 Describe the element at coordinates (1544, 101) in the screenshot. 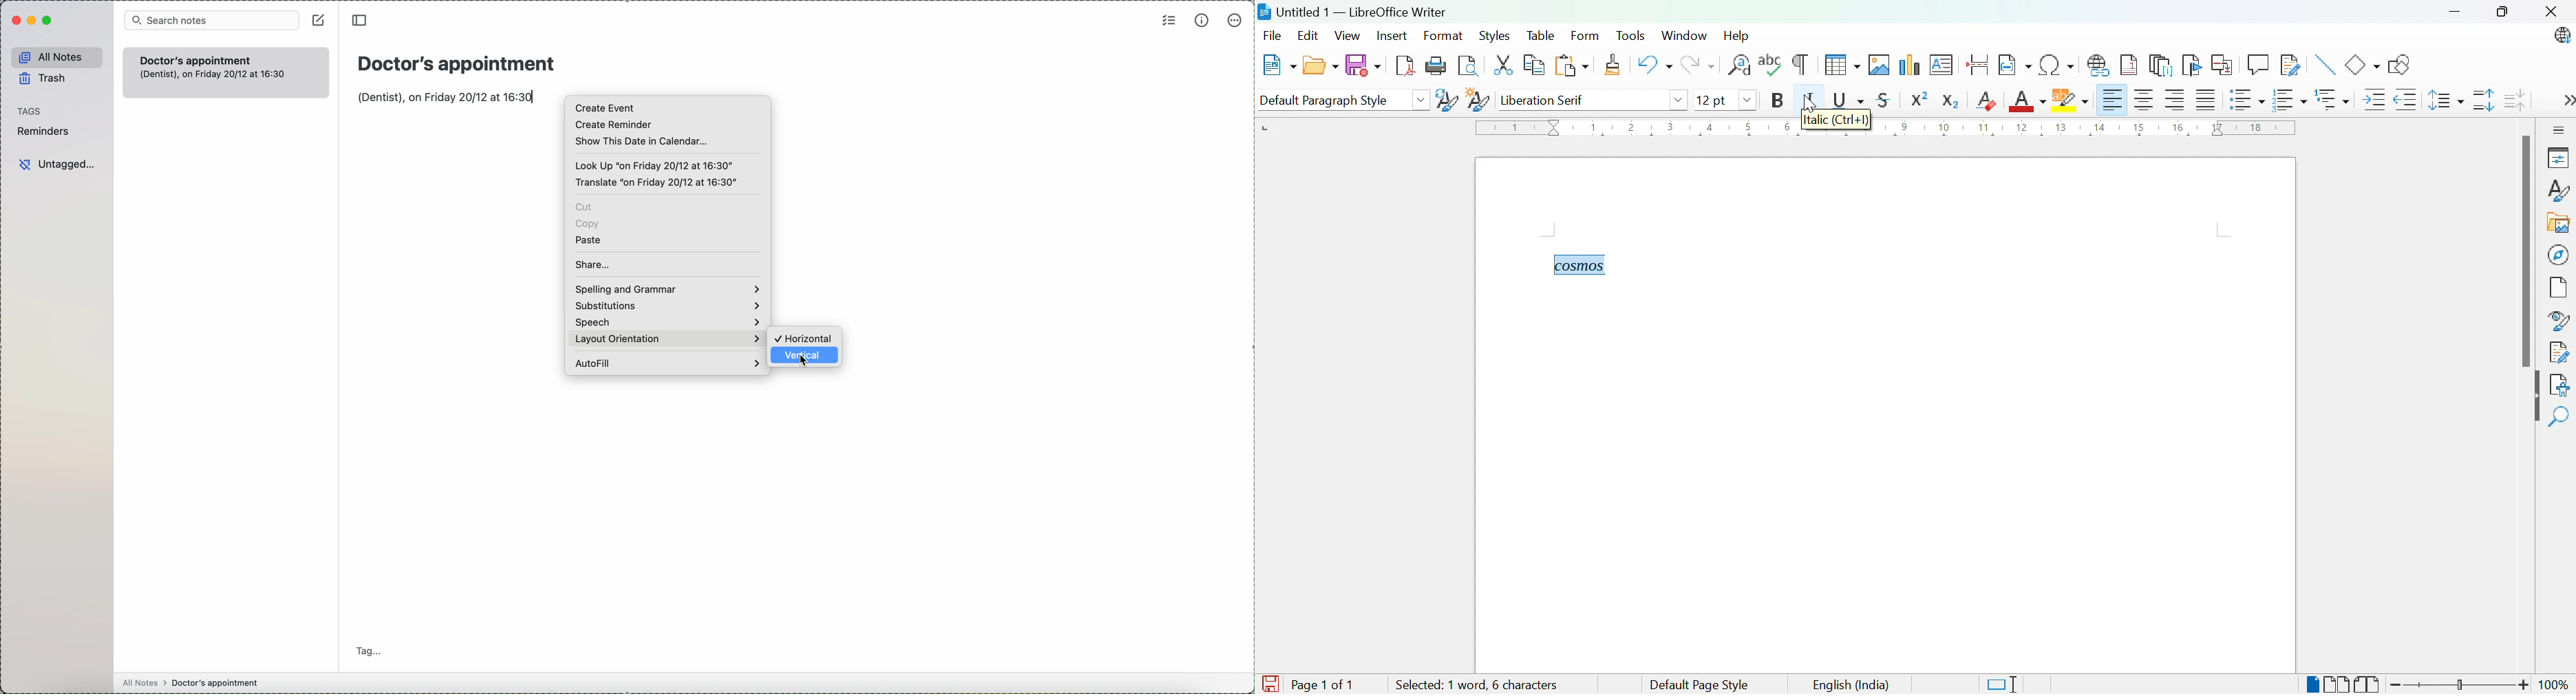

I see `Liberation serif` at that location.